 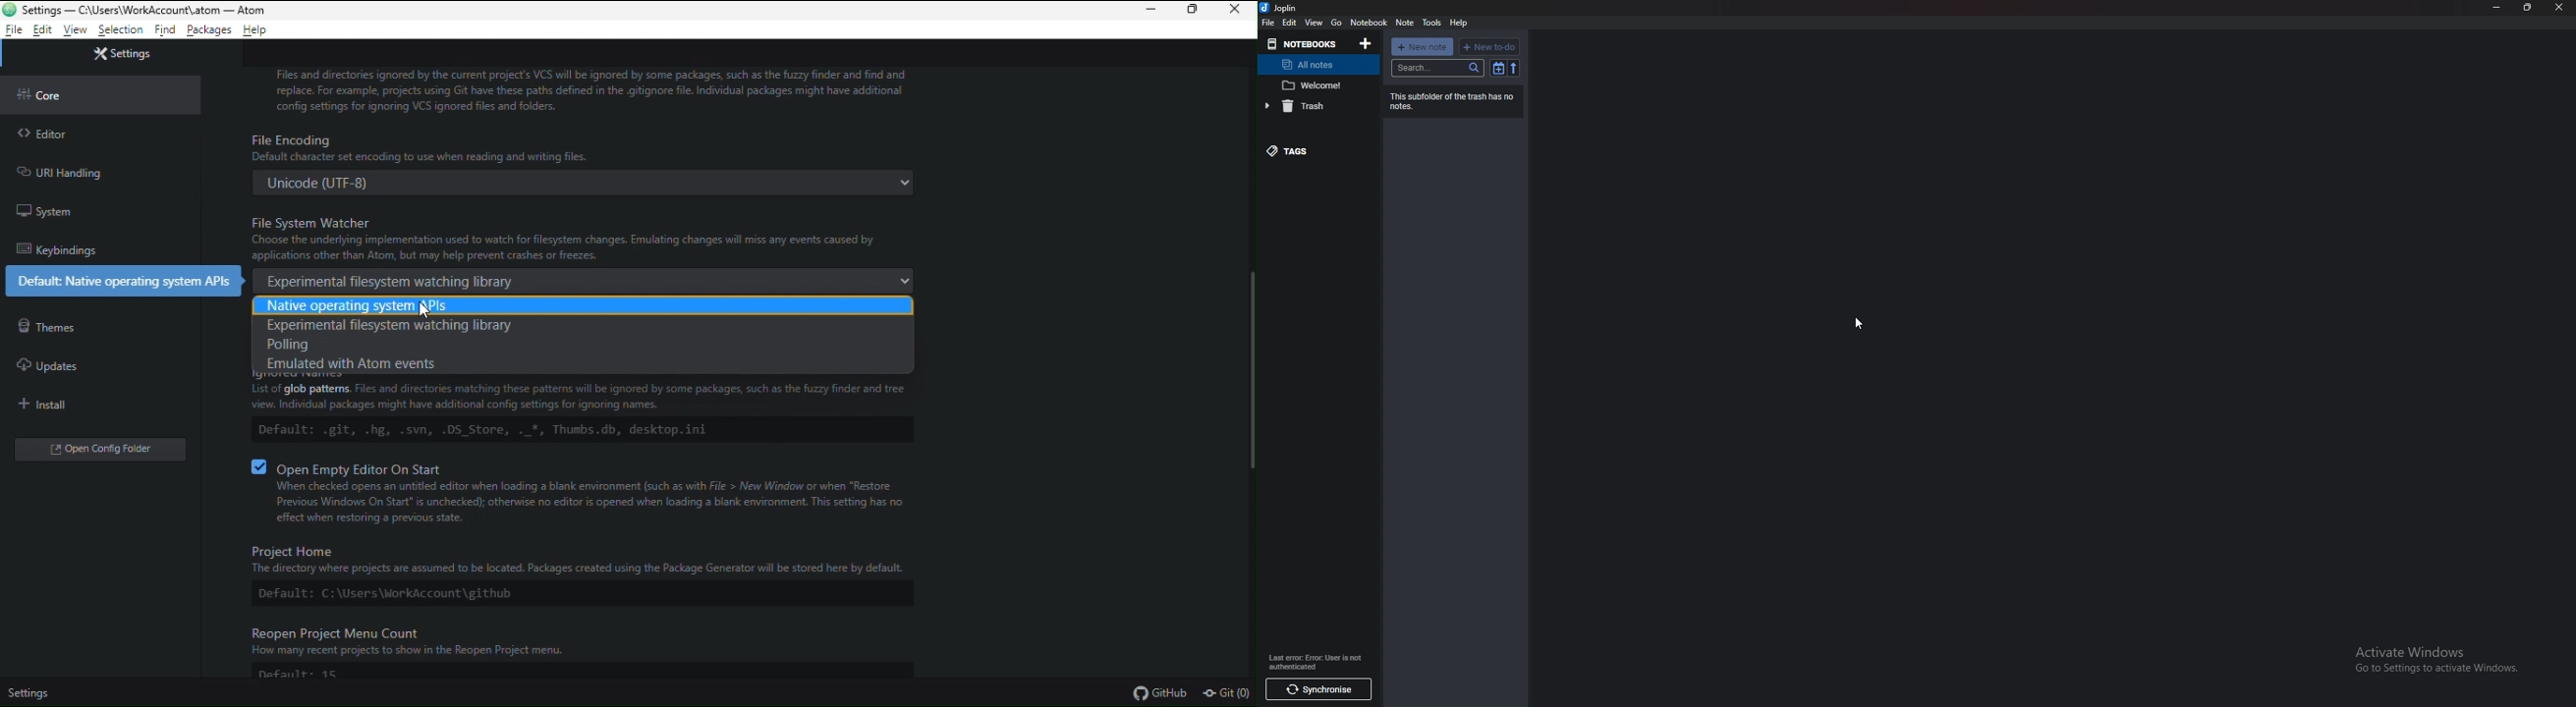 I want to click on All notes, so click(x=1314, y=65).